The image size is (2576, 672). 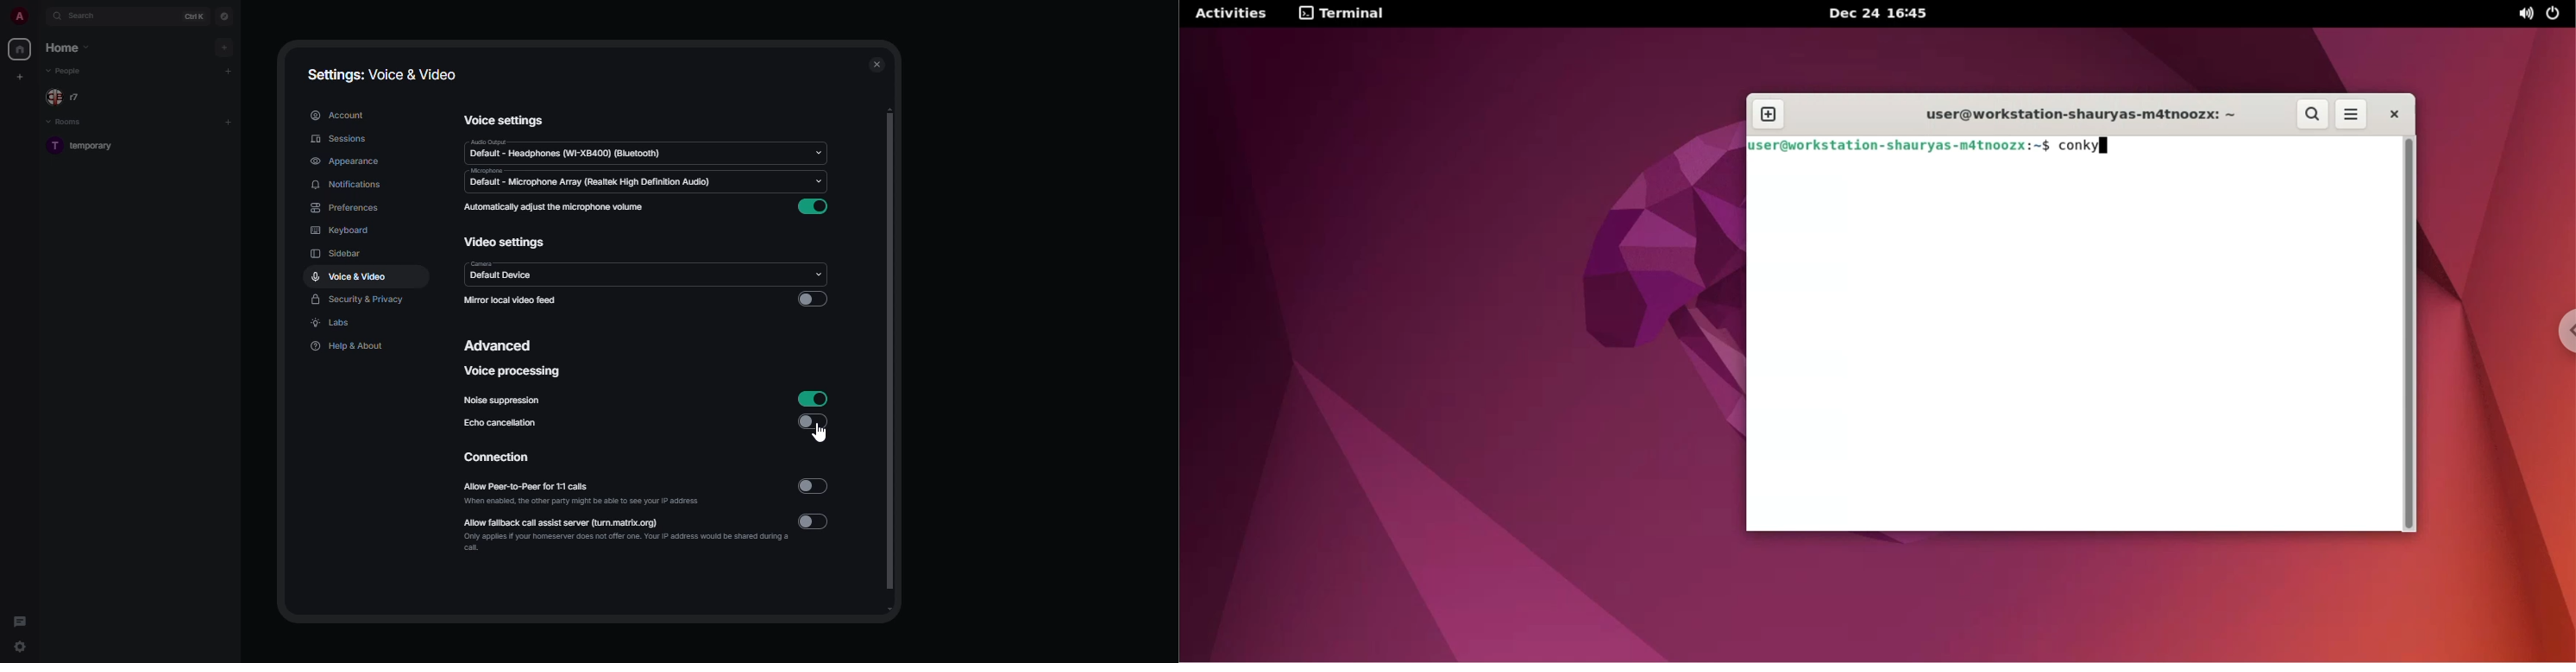 What do you see at coordinates (822, 185) in the screenshot?
I see `drop down` at bounding box center [822, 185].